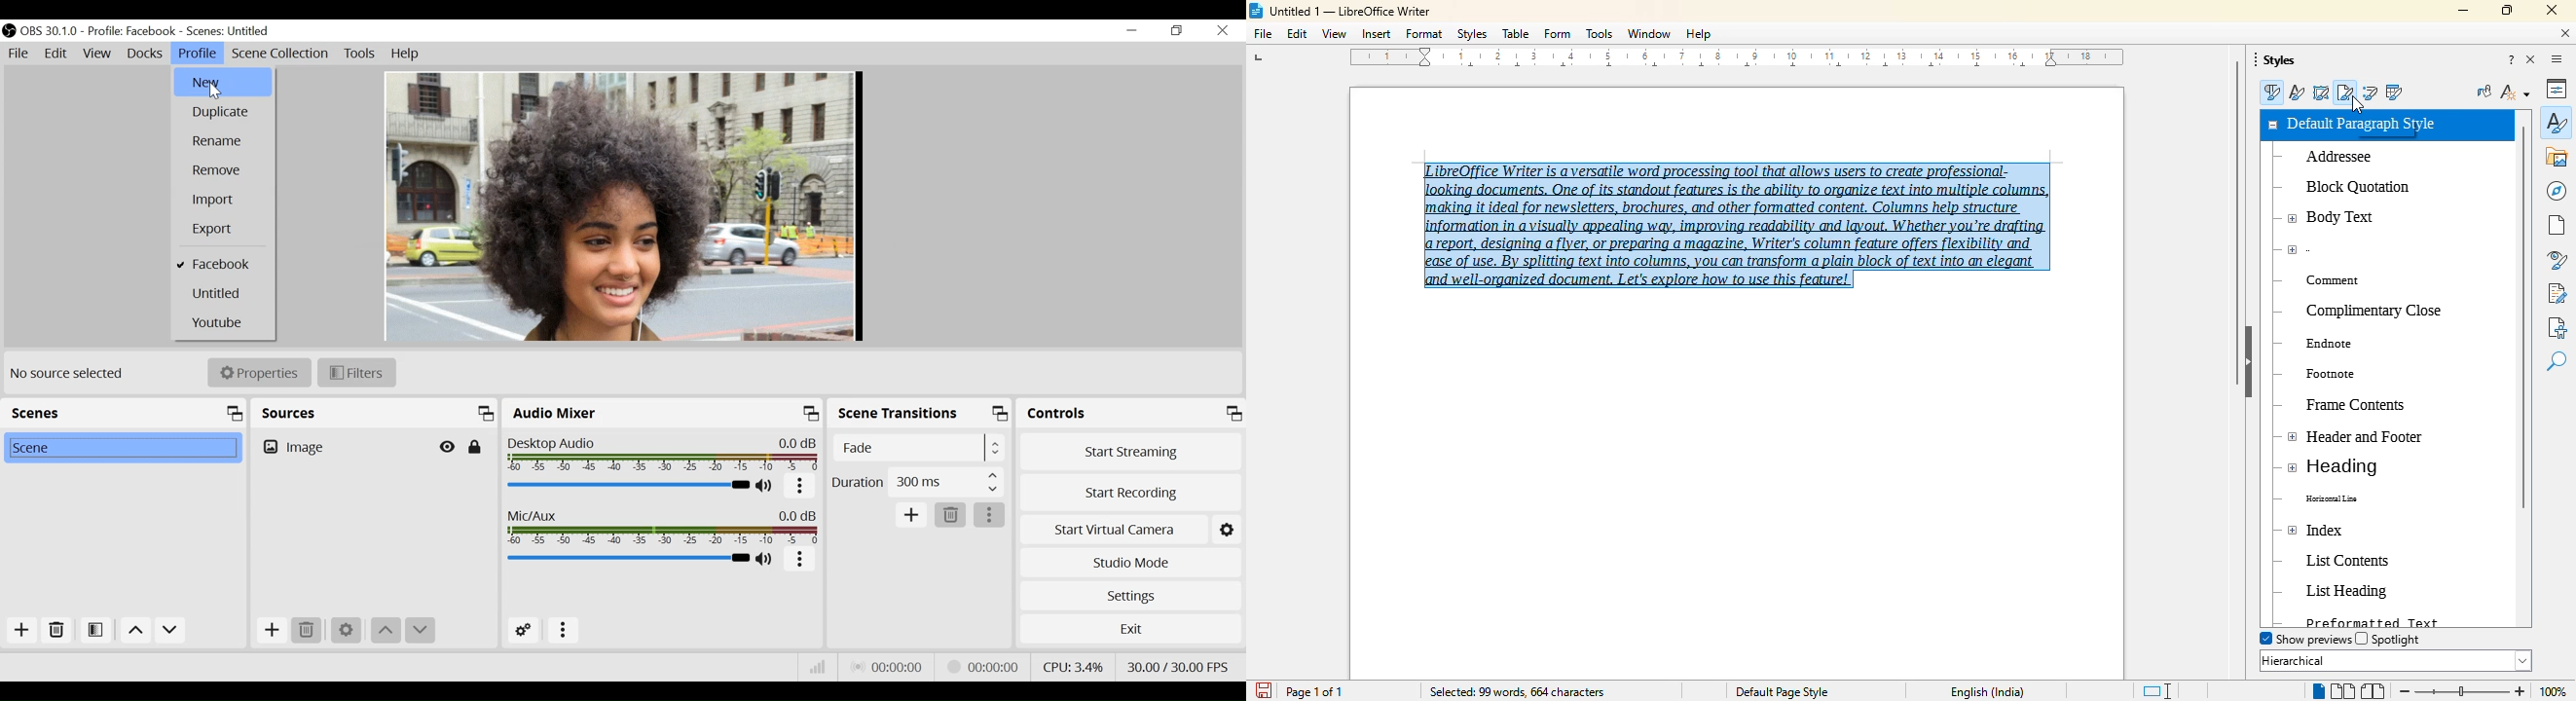 The height and width of the screenshot is (728, 2576). I want to click on Properties, so click(259, 373).